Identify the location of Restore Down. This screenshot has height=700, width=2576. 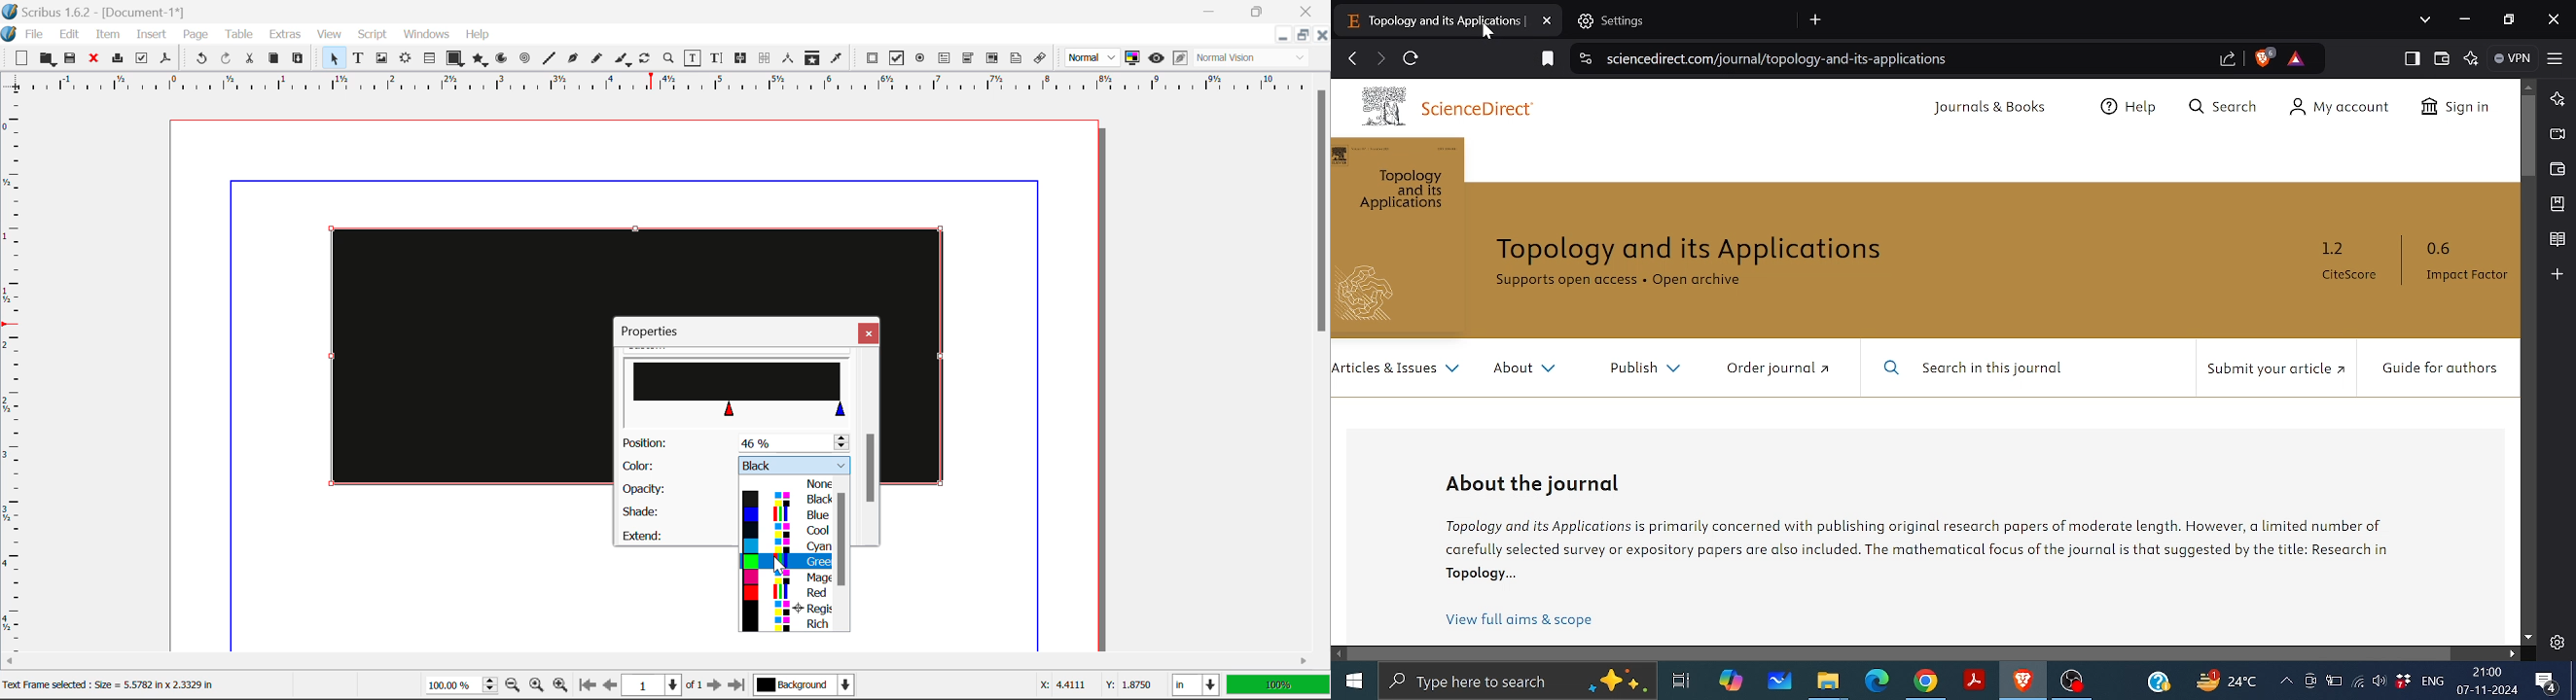
(1212, 10).